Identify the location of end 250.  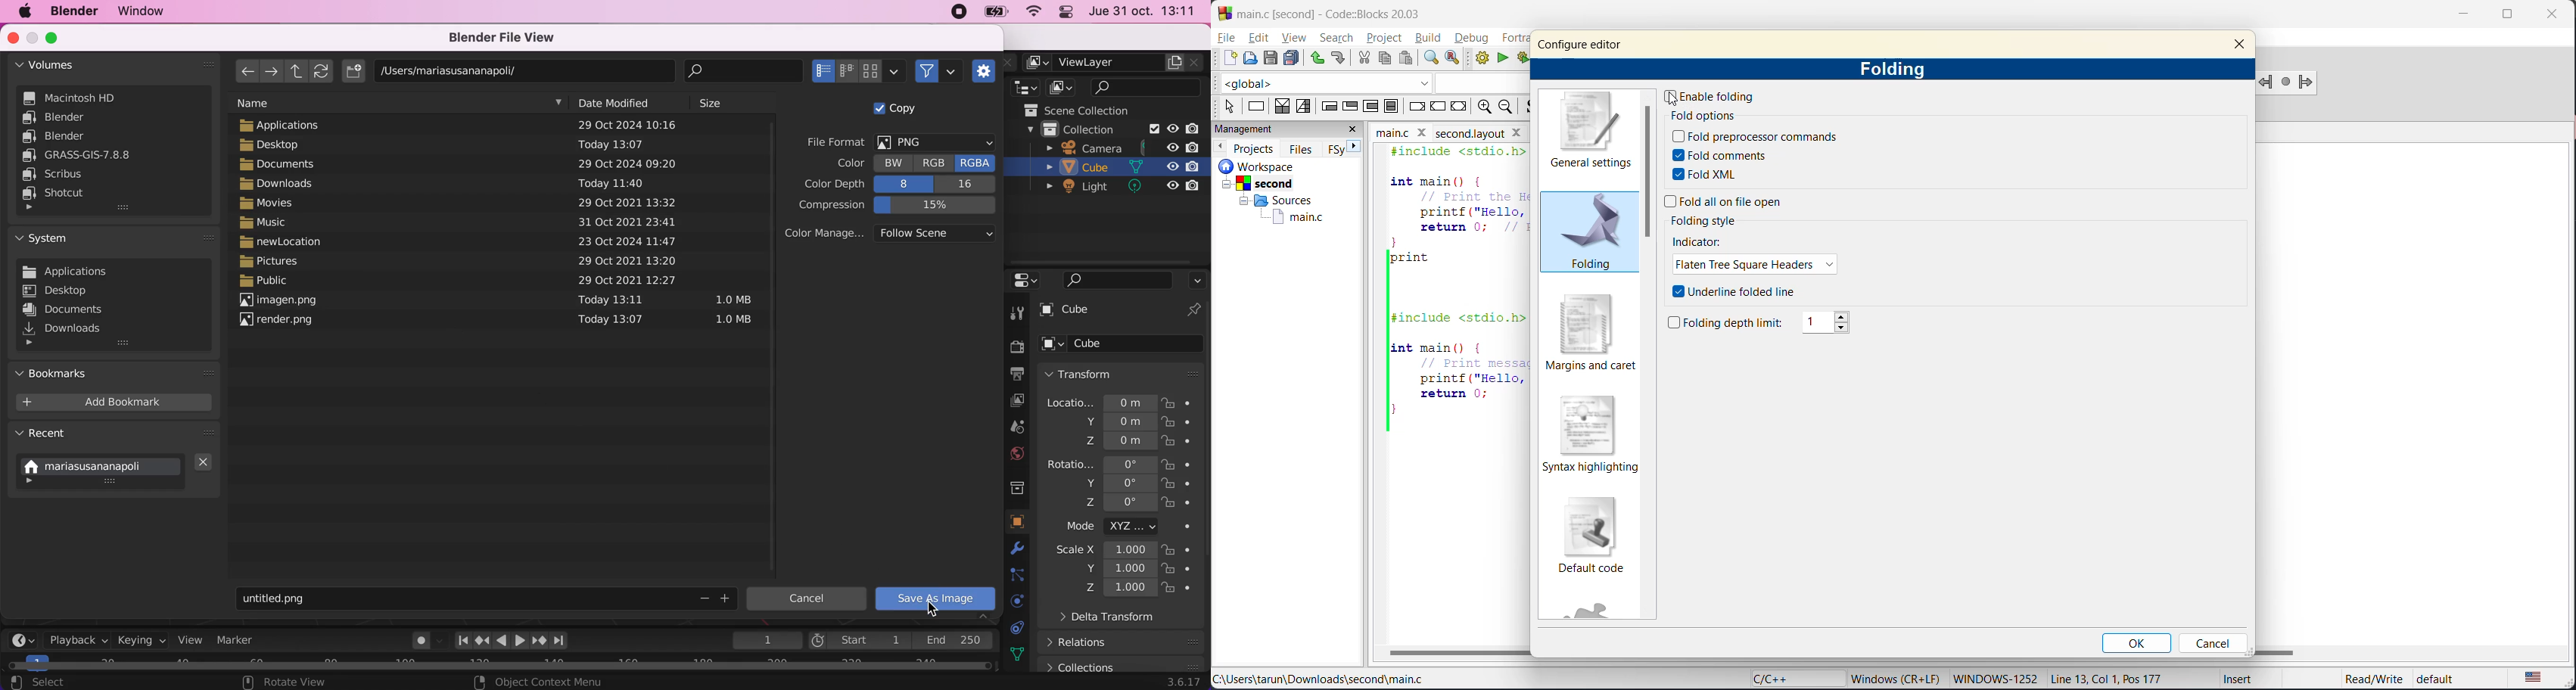
(958, 641).